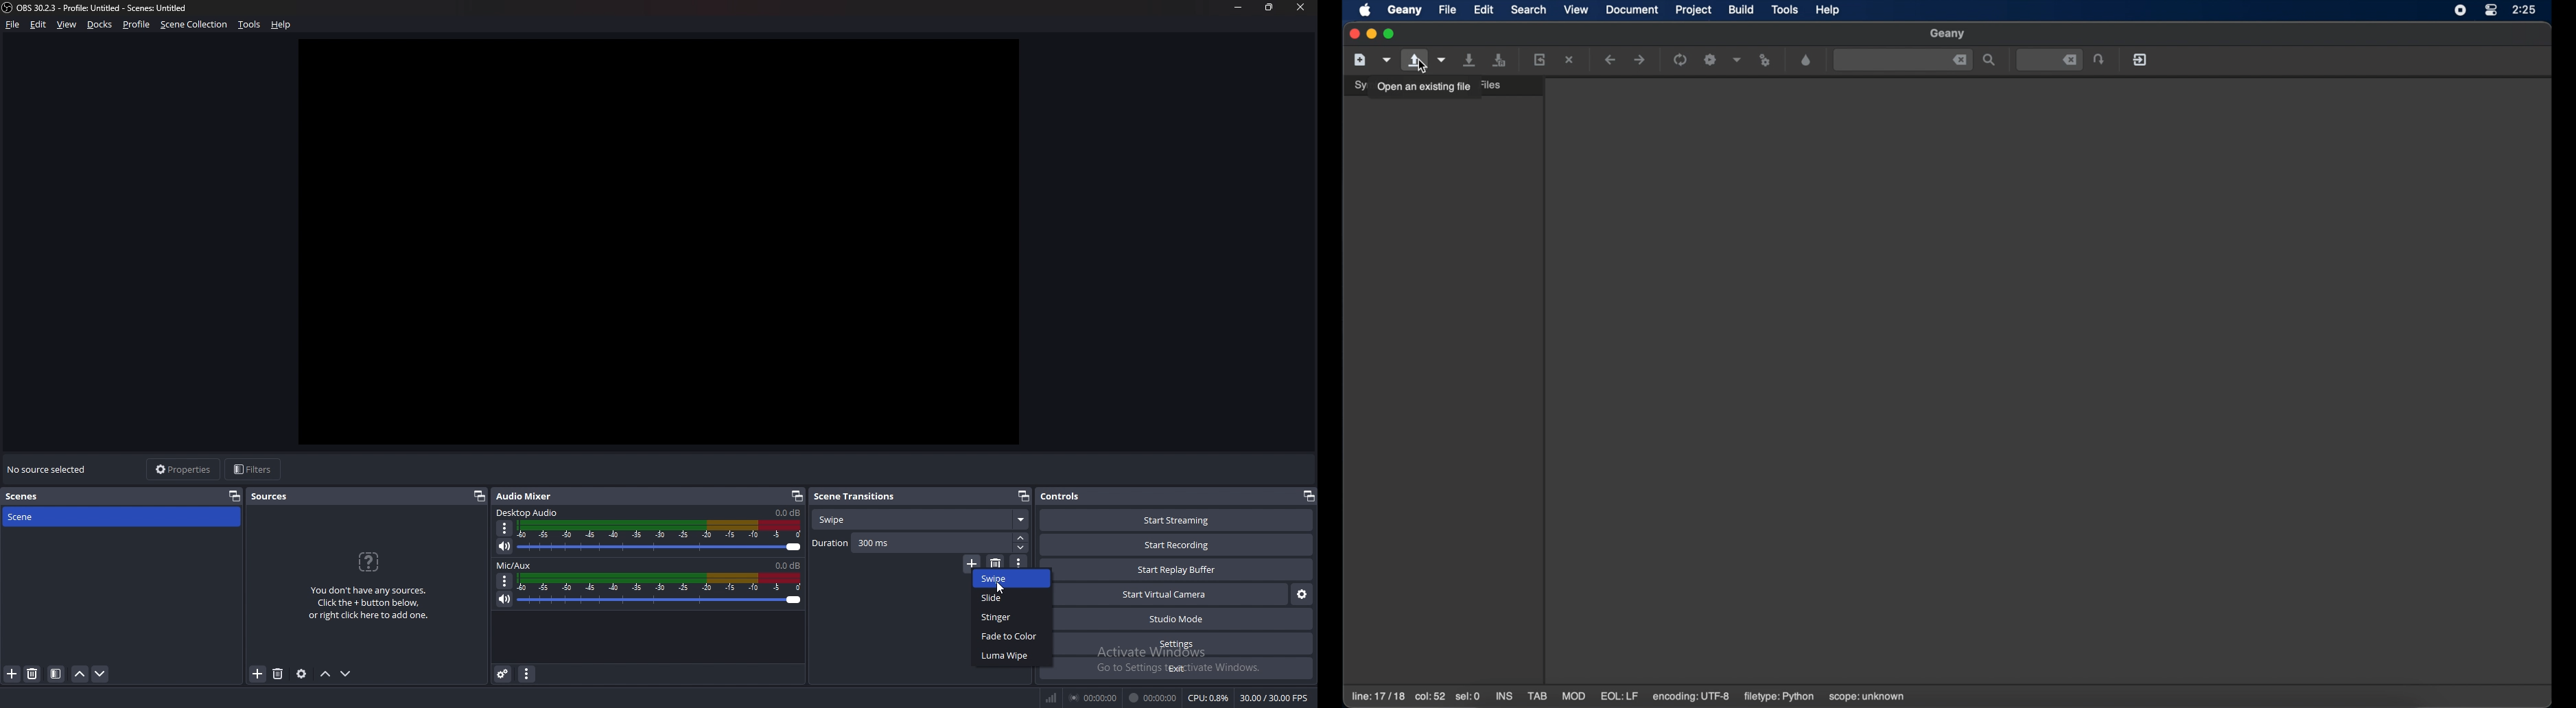  Describe the element at coordinates (505, 581) in the screenshot. I see `options` at that location.